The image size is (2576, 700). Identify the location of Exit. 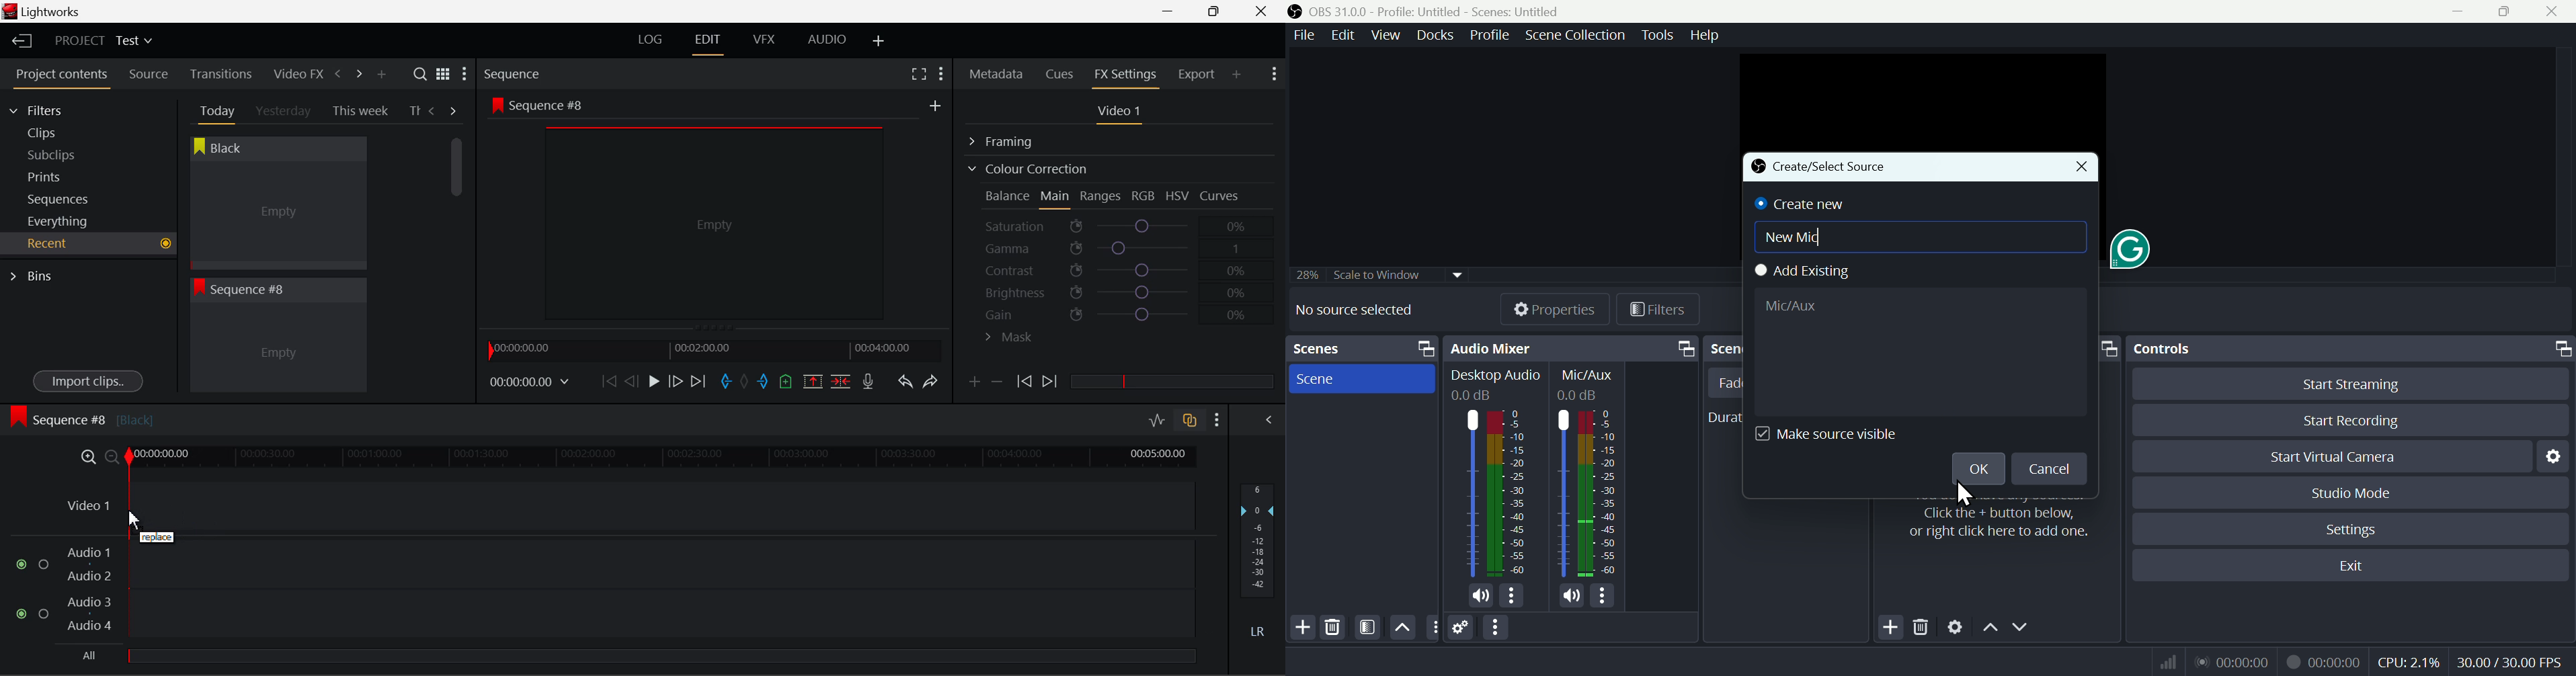
(2359, 566).